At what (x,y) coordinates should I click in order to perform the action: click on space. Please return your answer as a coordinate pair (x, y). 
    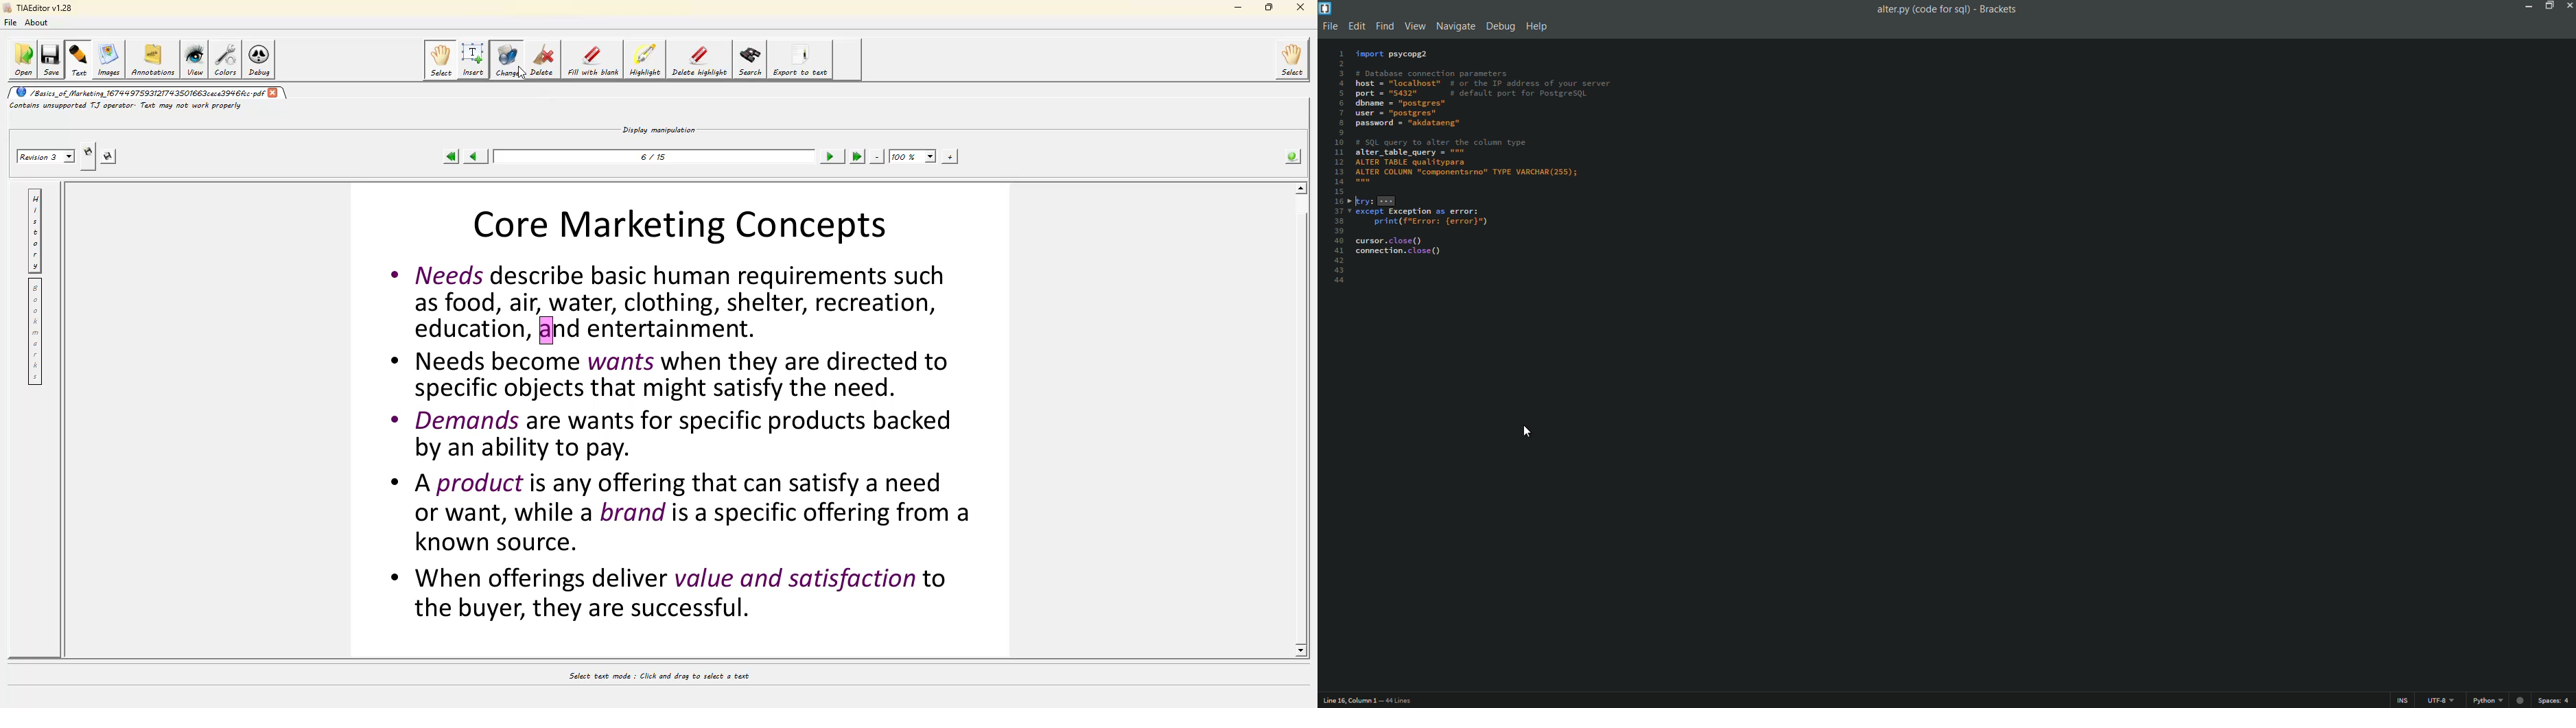
    Looking at the image, I should click on (2557, 701).